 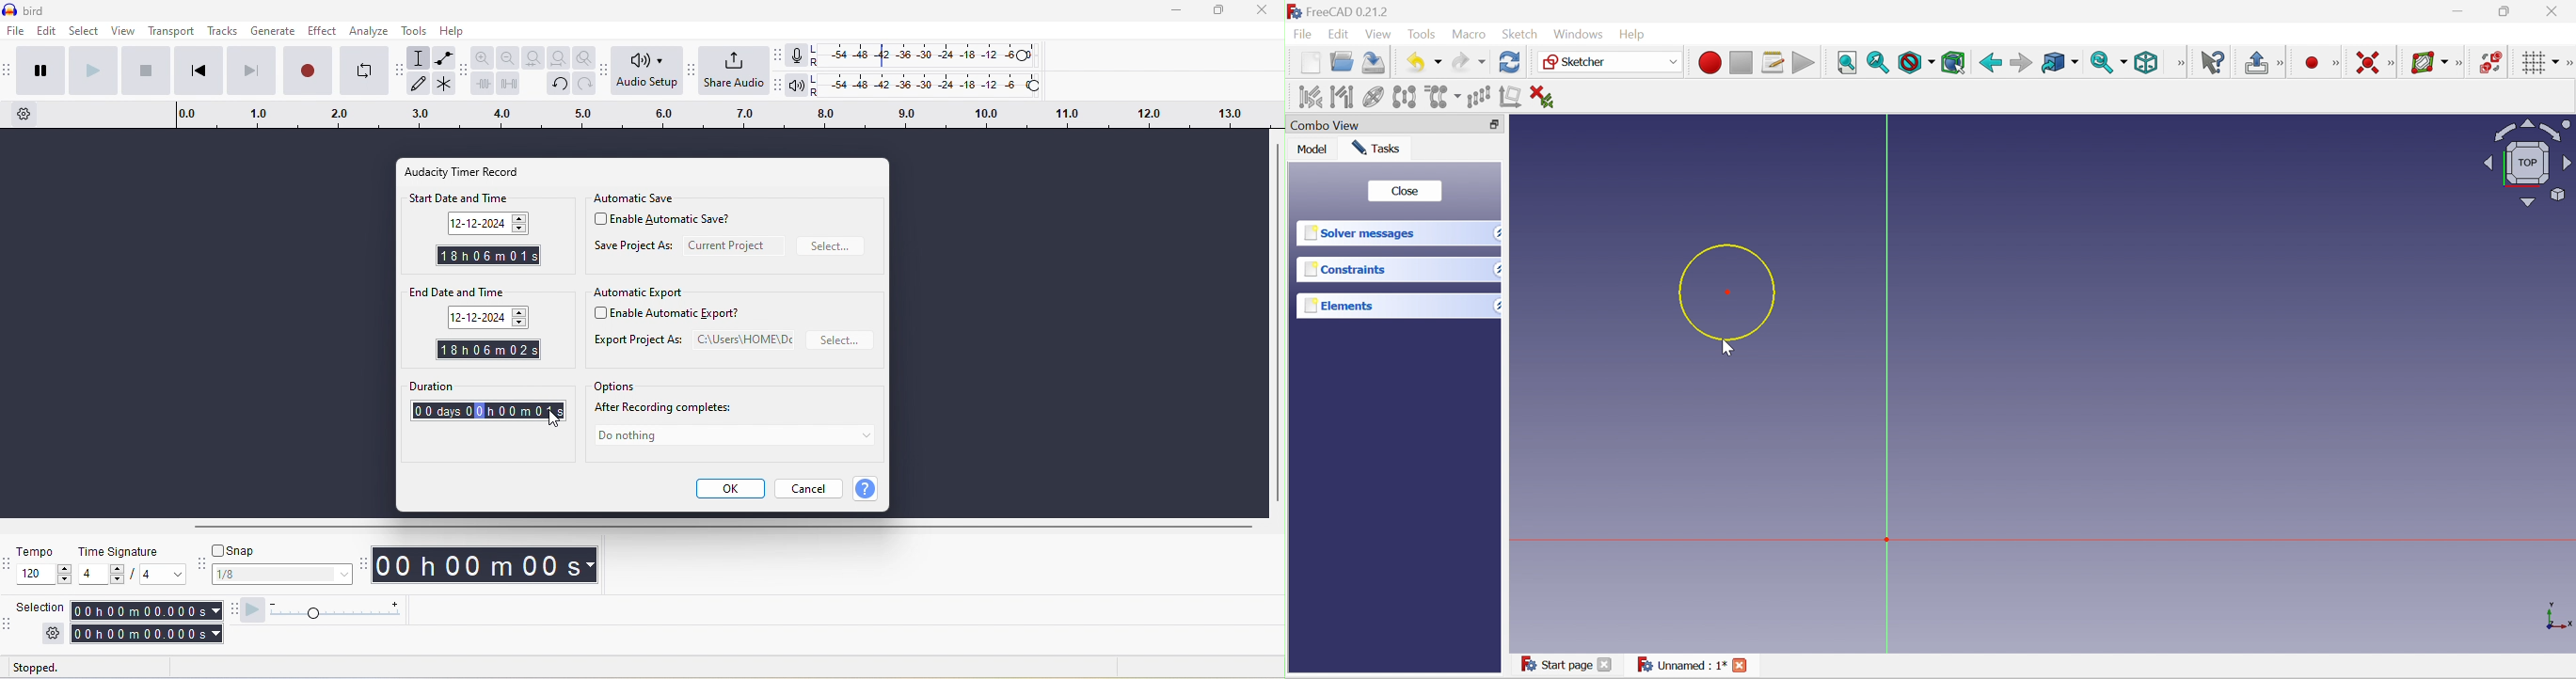 I want to click on File, so click(x=1304, y=34).